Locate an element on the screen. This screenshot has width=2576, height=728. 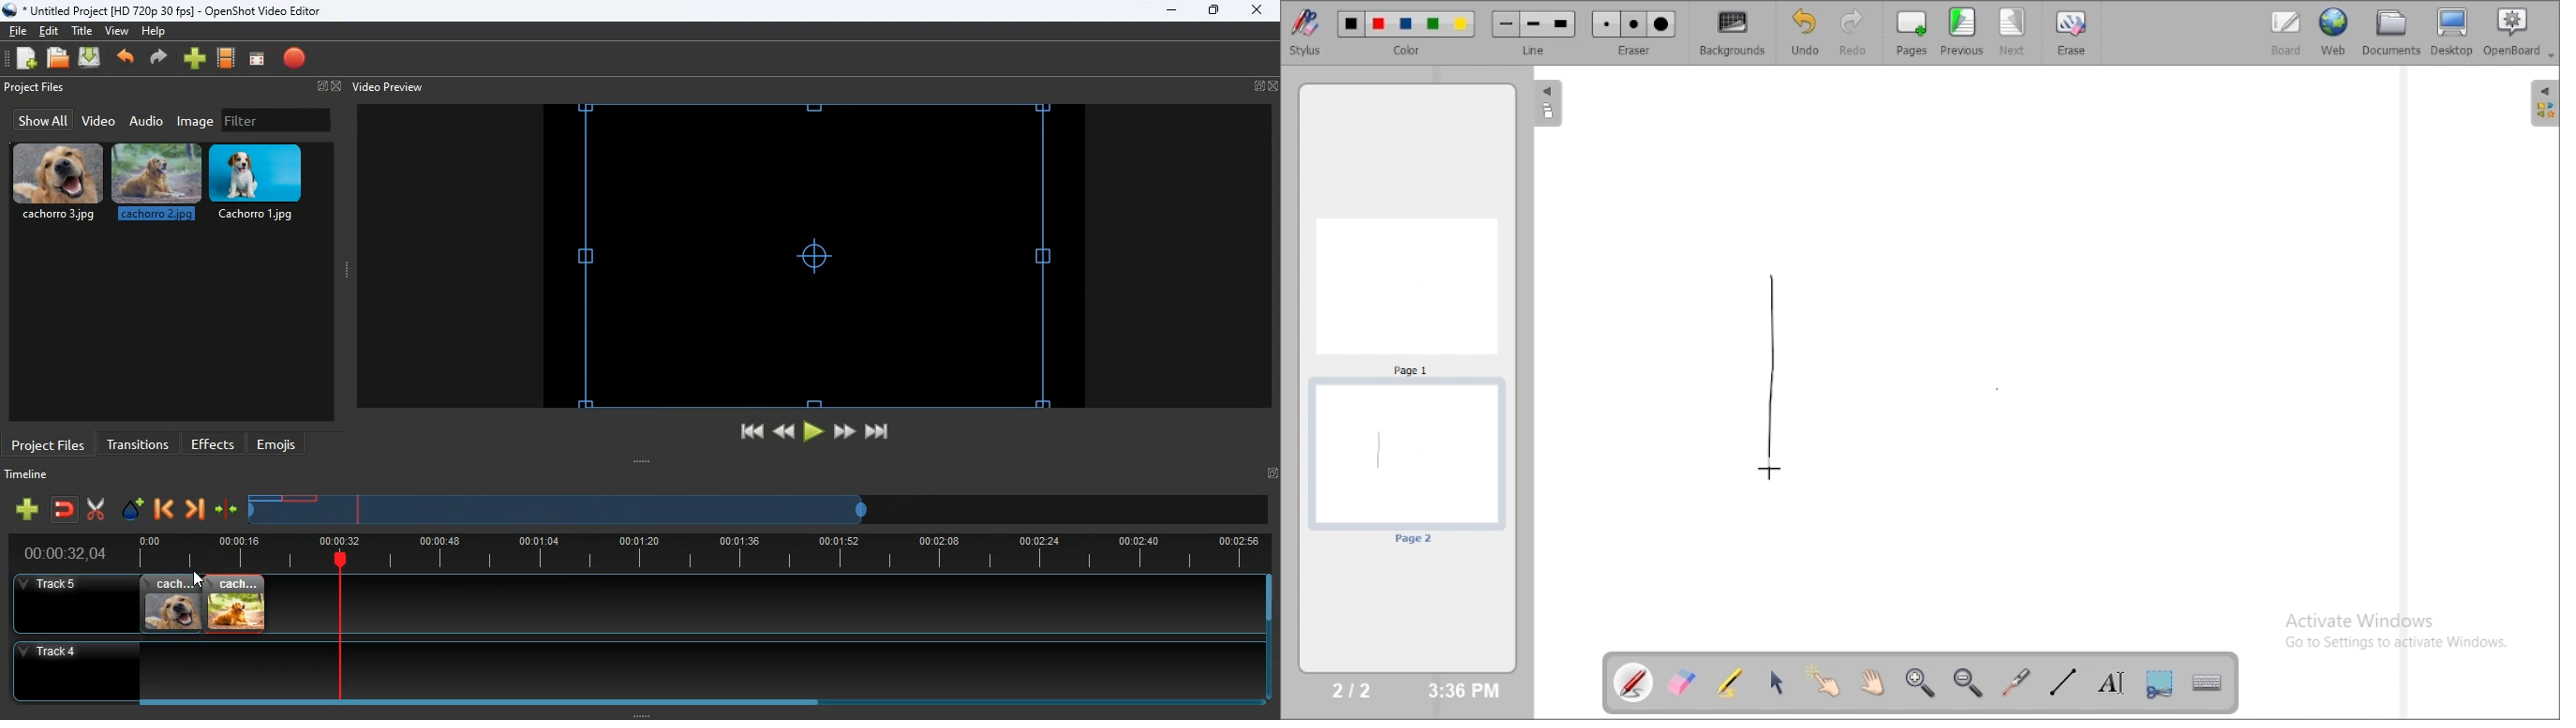
line is located at coordinates (1770, 362).